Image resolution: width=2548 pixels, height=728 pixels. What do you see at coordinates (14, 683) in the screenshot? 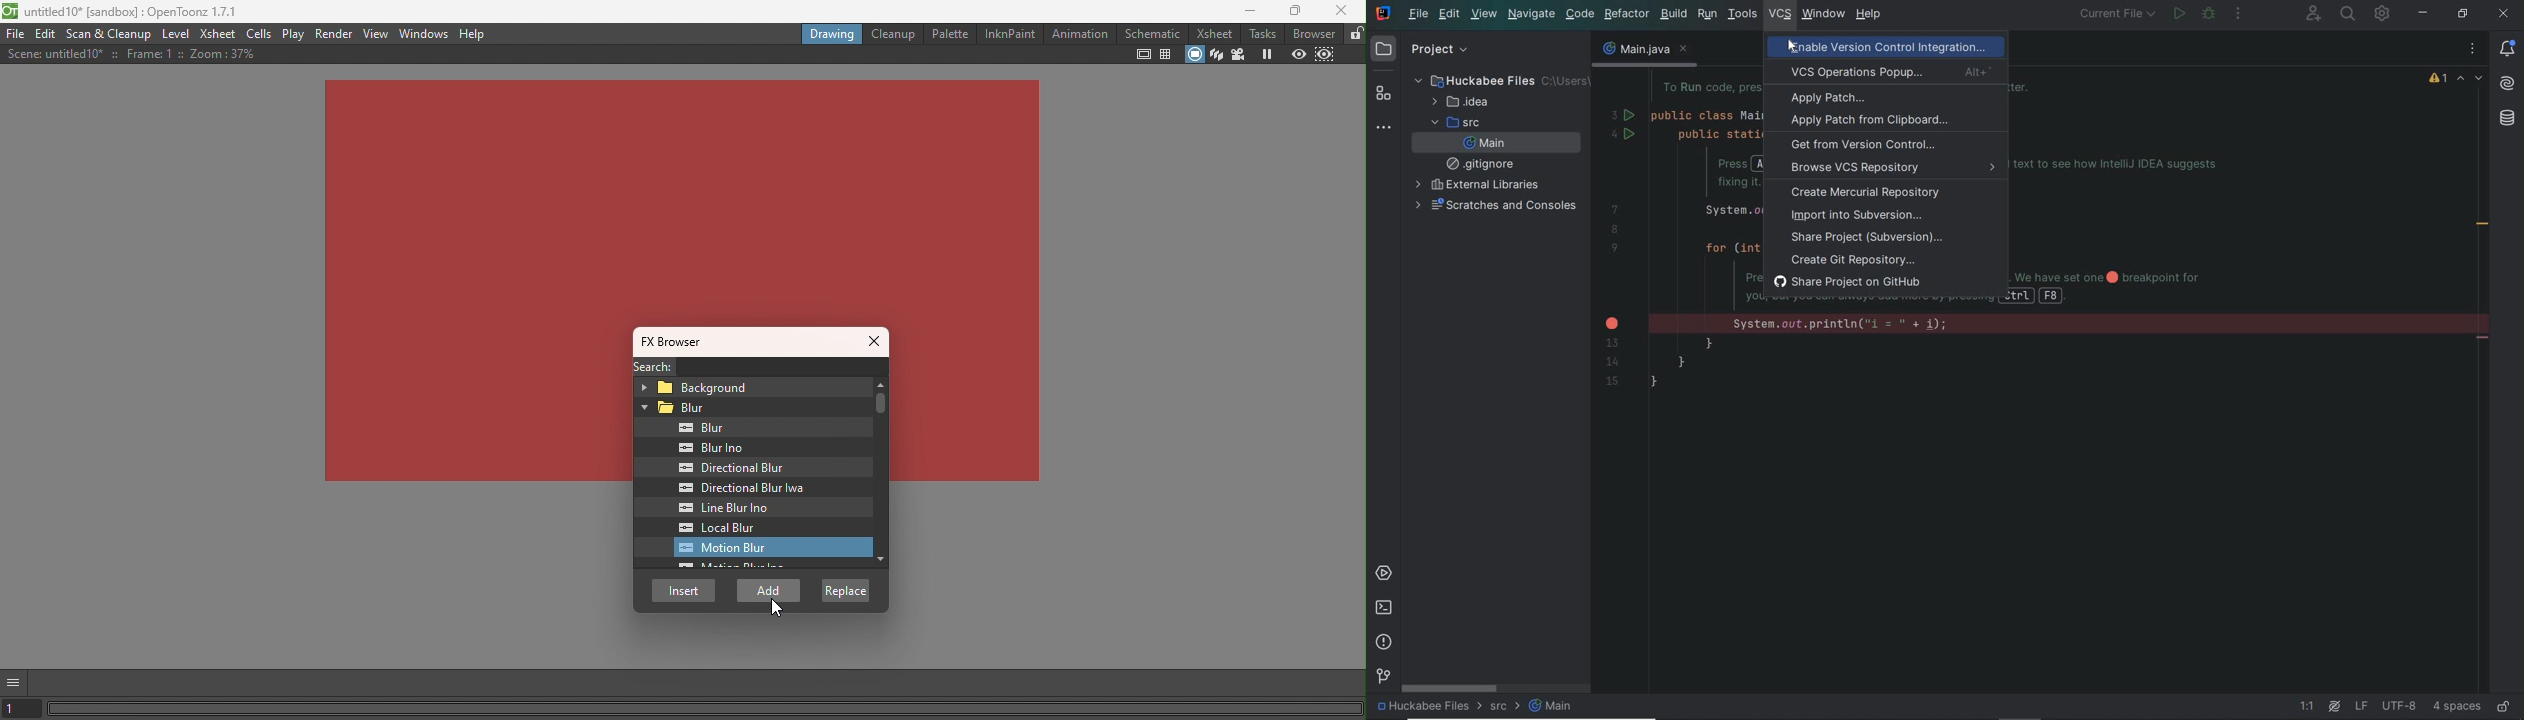
I see `GUI show/hide` at bounding box center [14, 683].